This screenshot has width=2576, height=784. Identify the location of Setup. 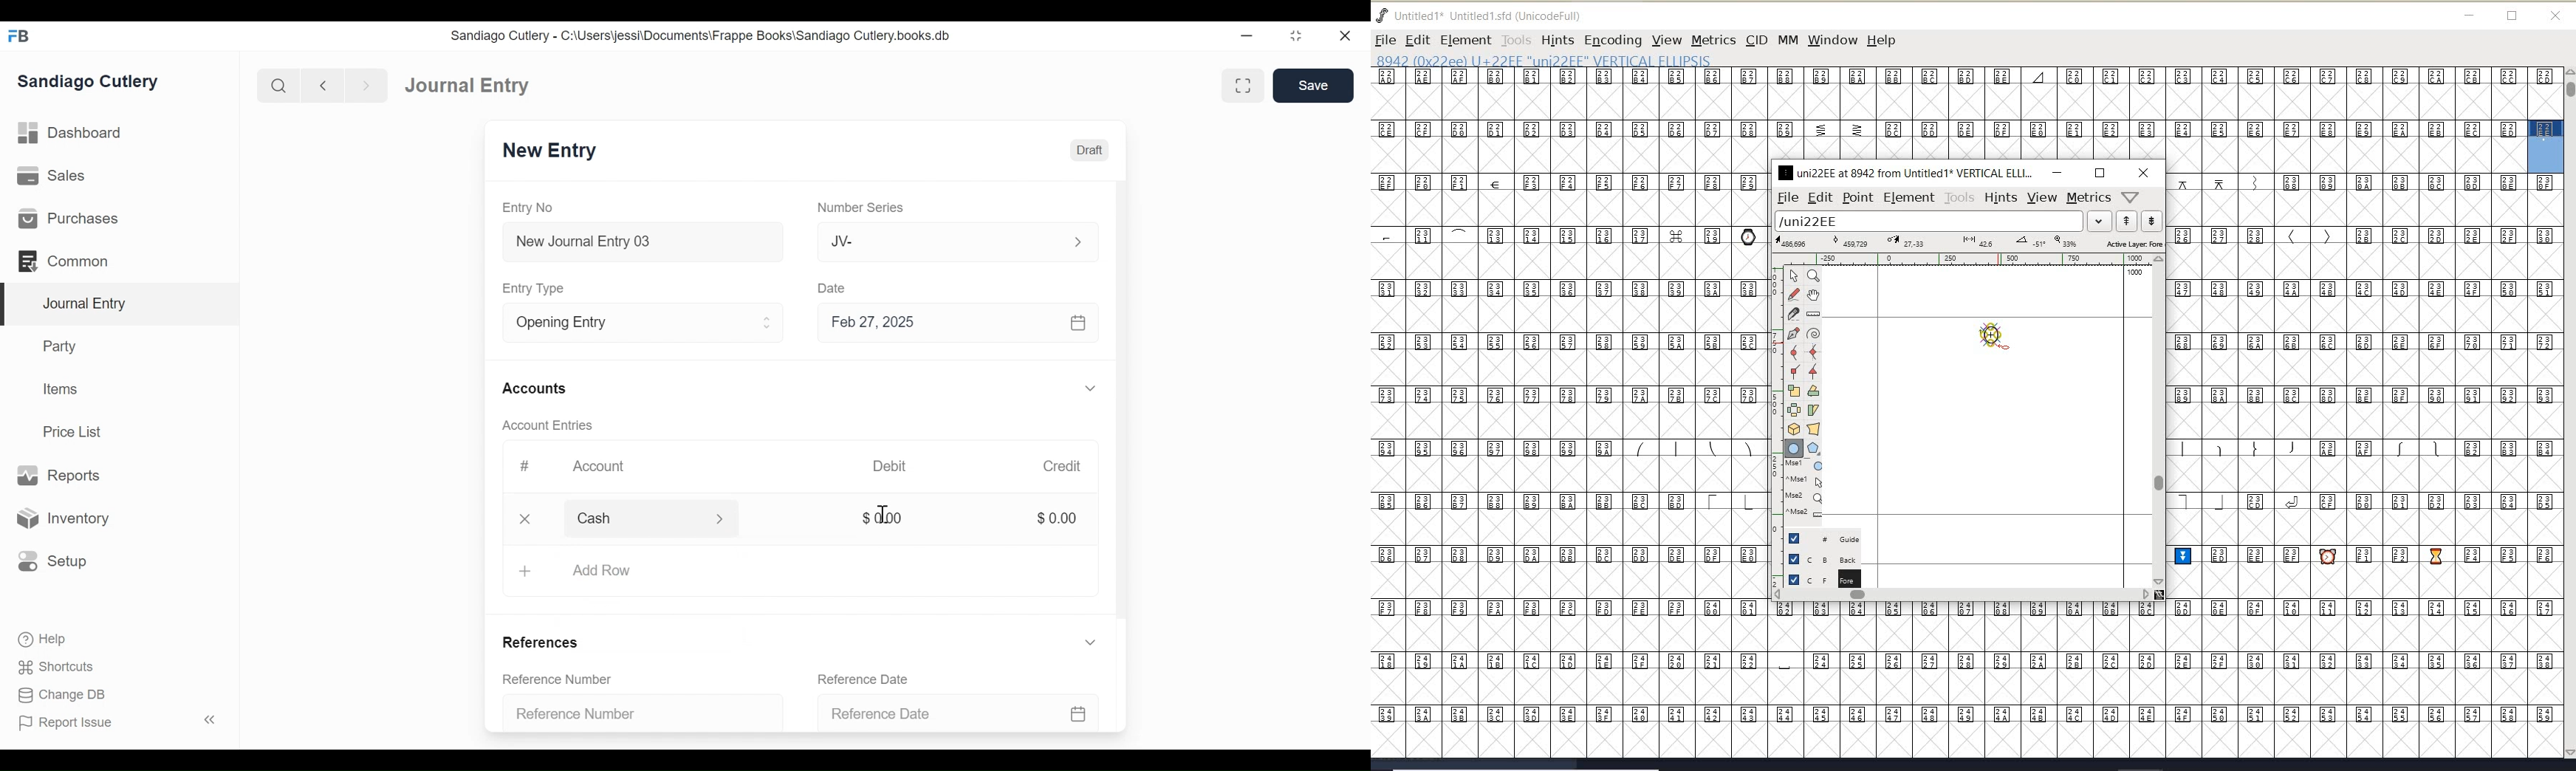
(53, 562).